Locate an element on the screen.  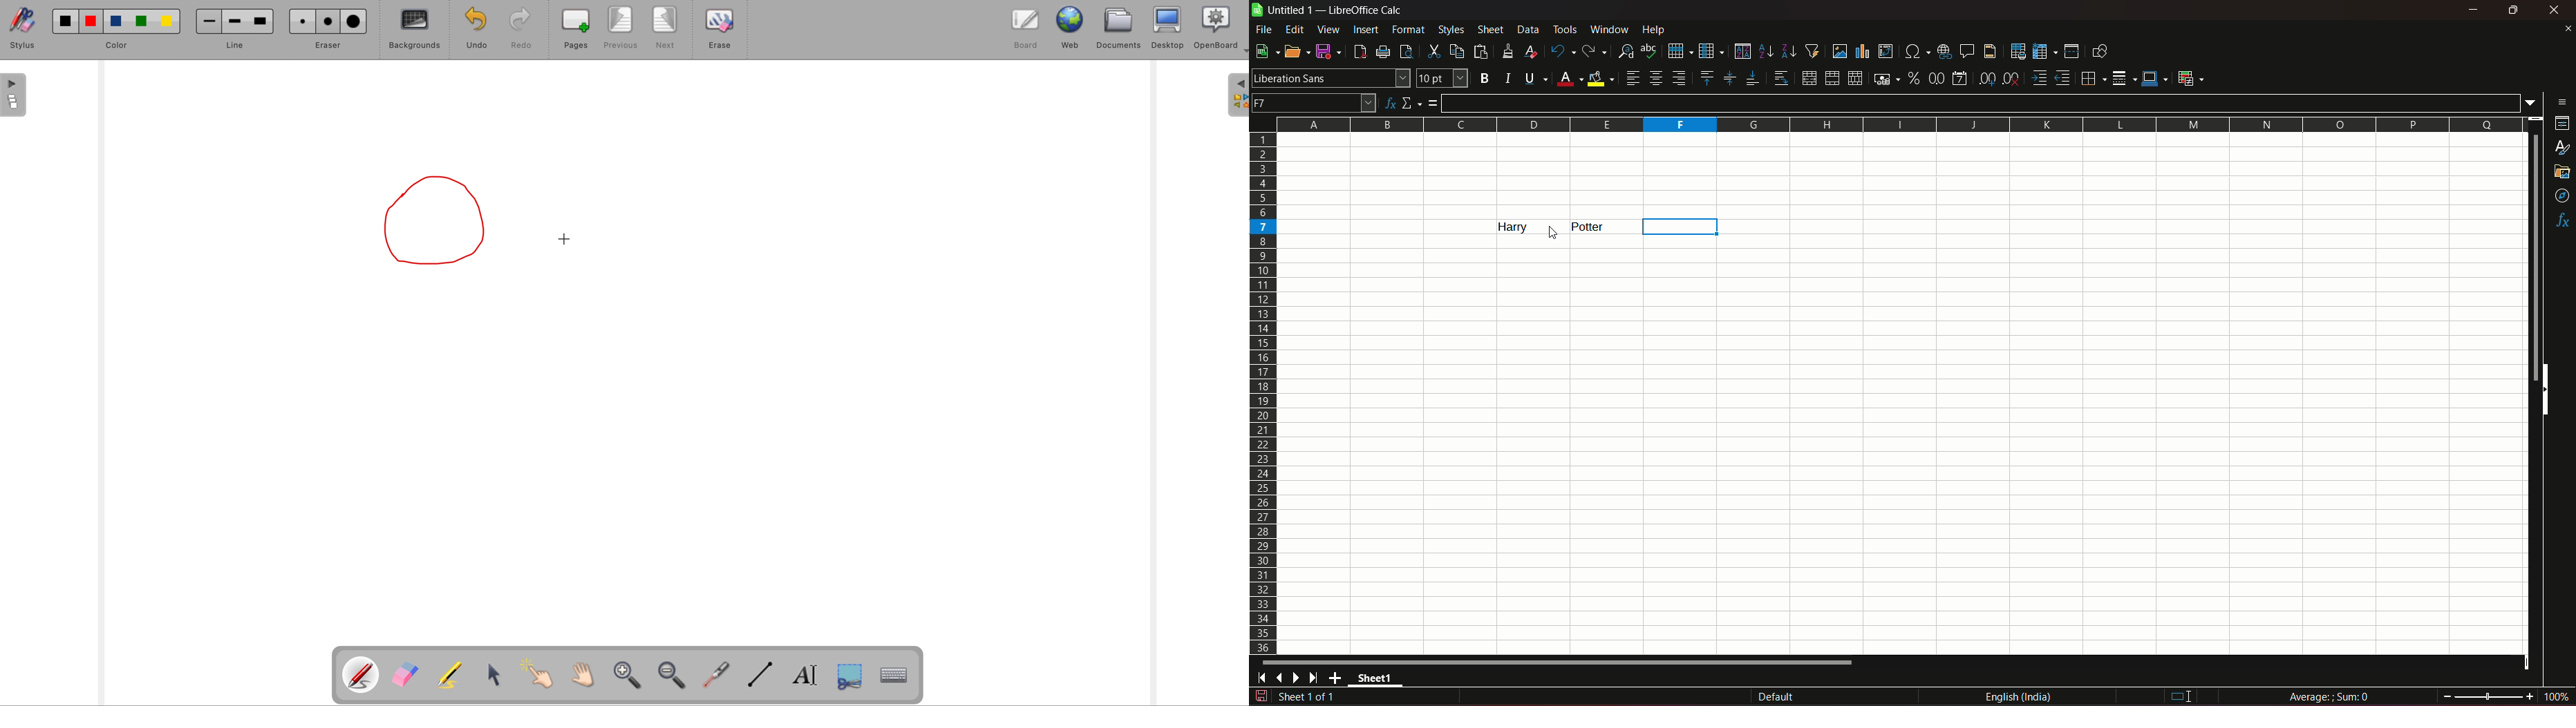
undo is located at coordinates (1561, 50).